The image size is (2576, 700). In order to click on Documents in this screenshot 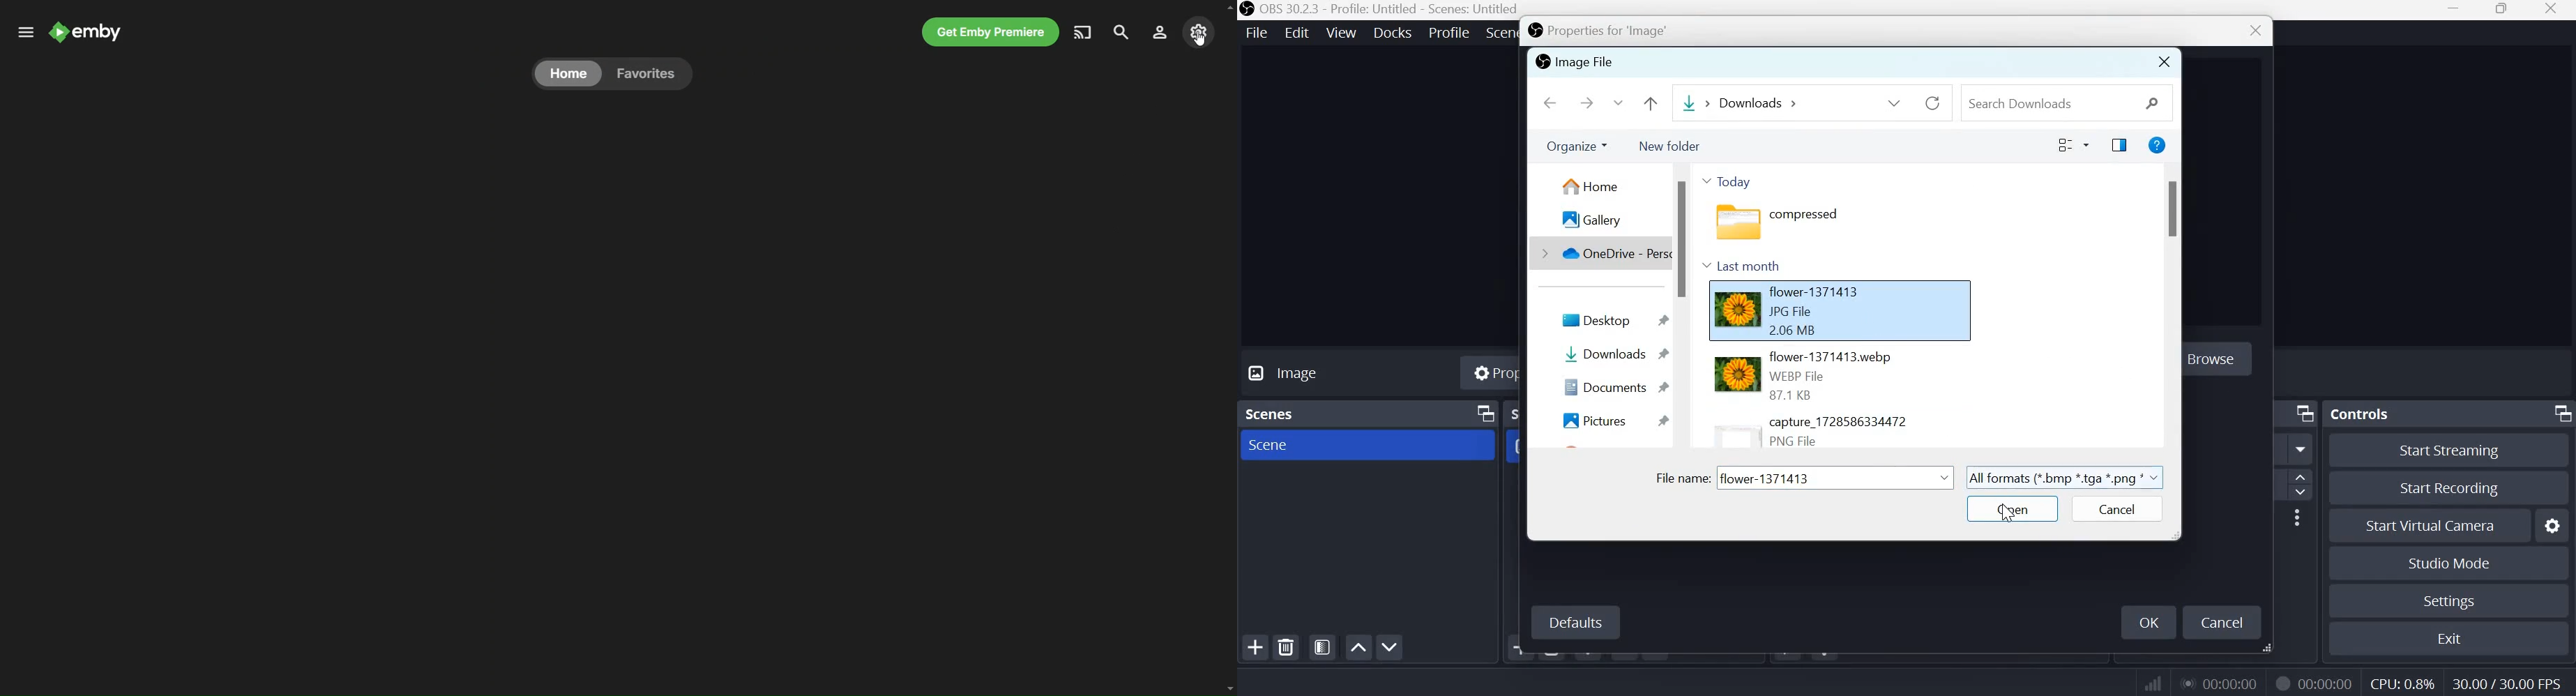, I will do `click(1613, 386)`.